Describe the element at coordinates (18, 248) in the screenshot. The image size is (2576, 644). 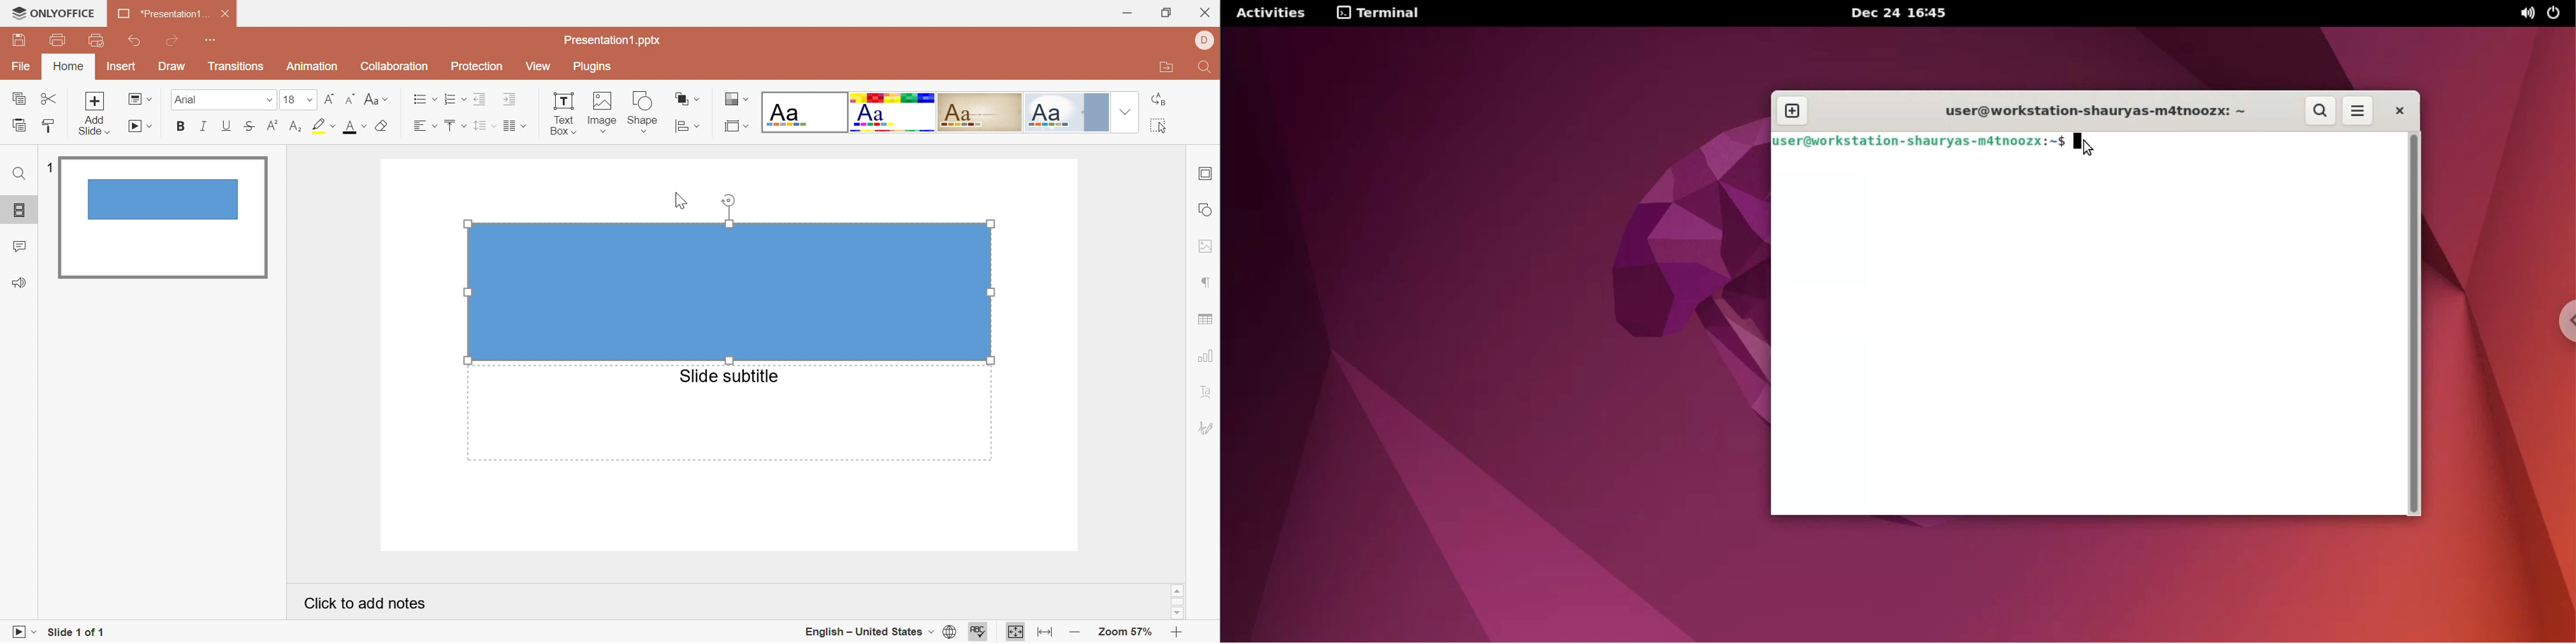
I see `Comments` at that location.